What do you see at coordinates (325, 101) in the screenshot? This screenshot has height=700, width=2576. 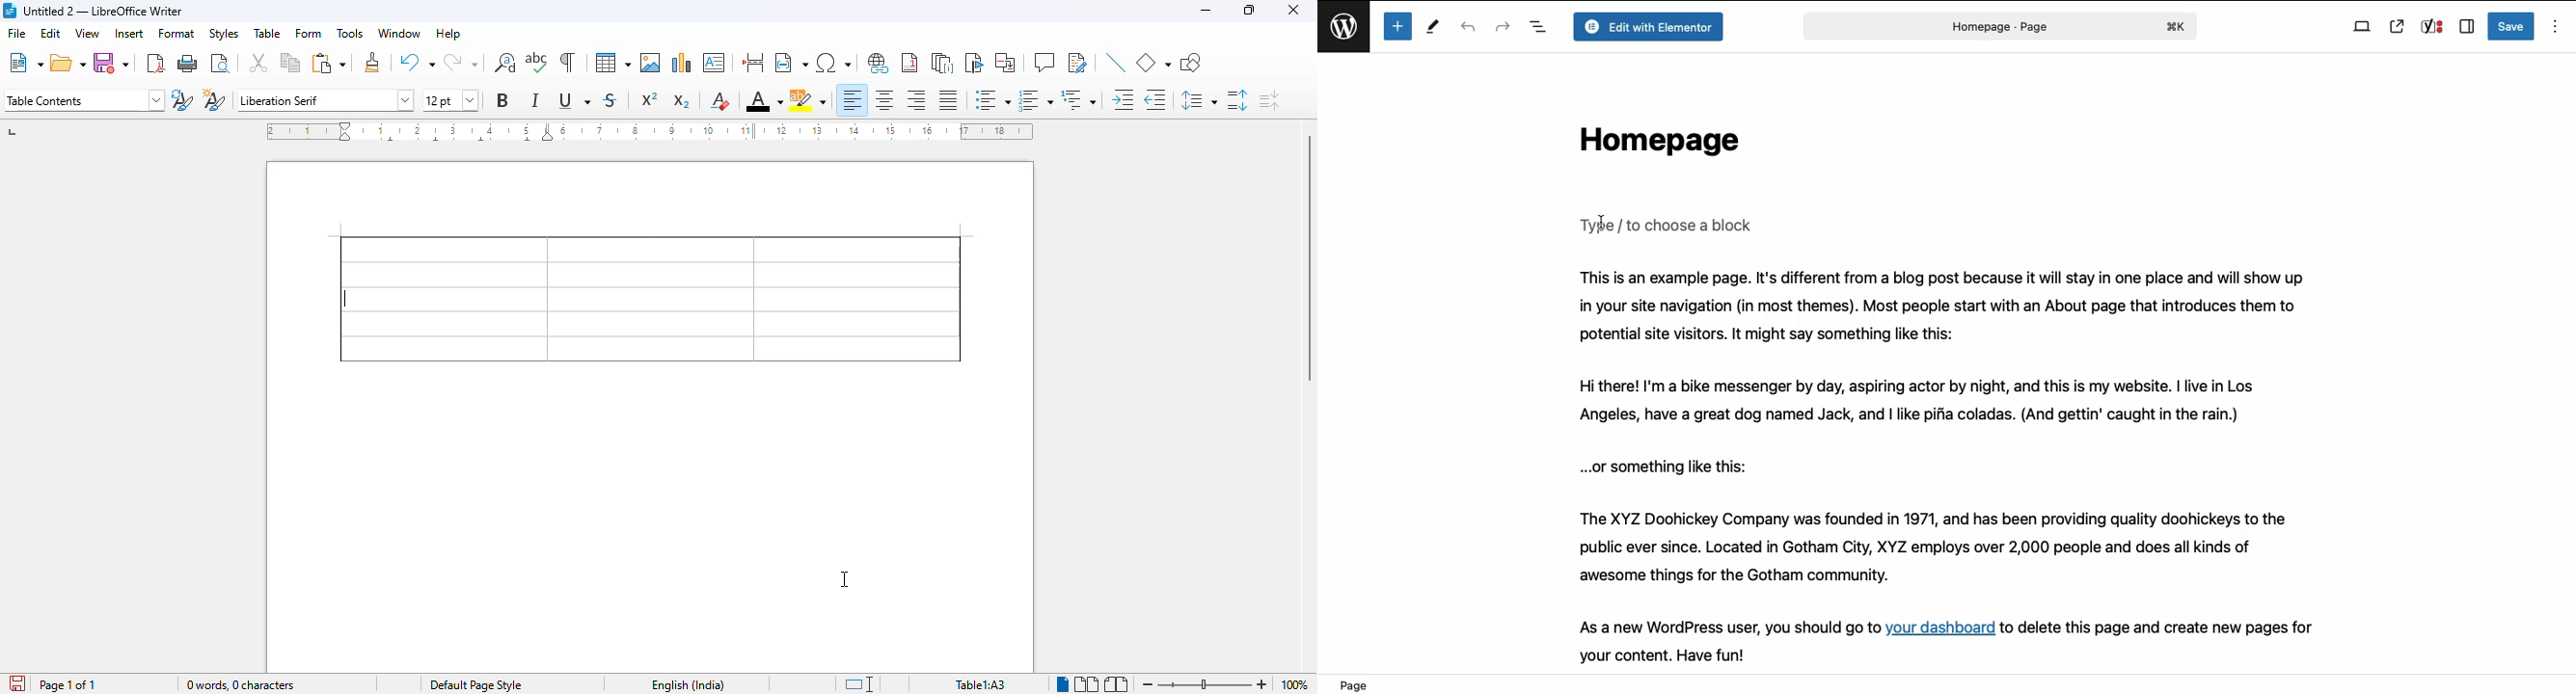 I see `font name` at bounding box center [325, 101].